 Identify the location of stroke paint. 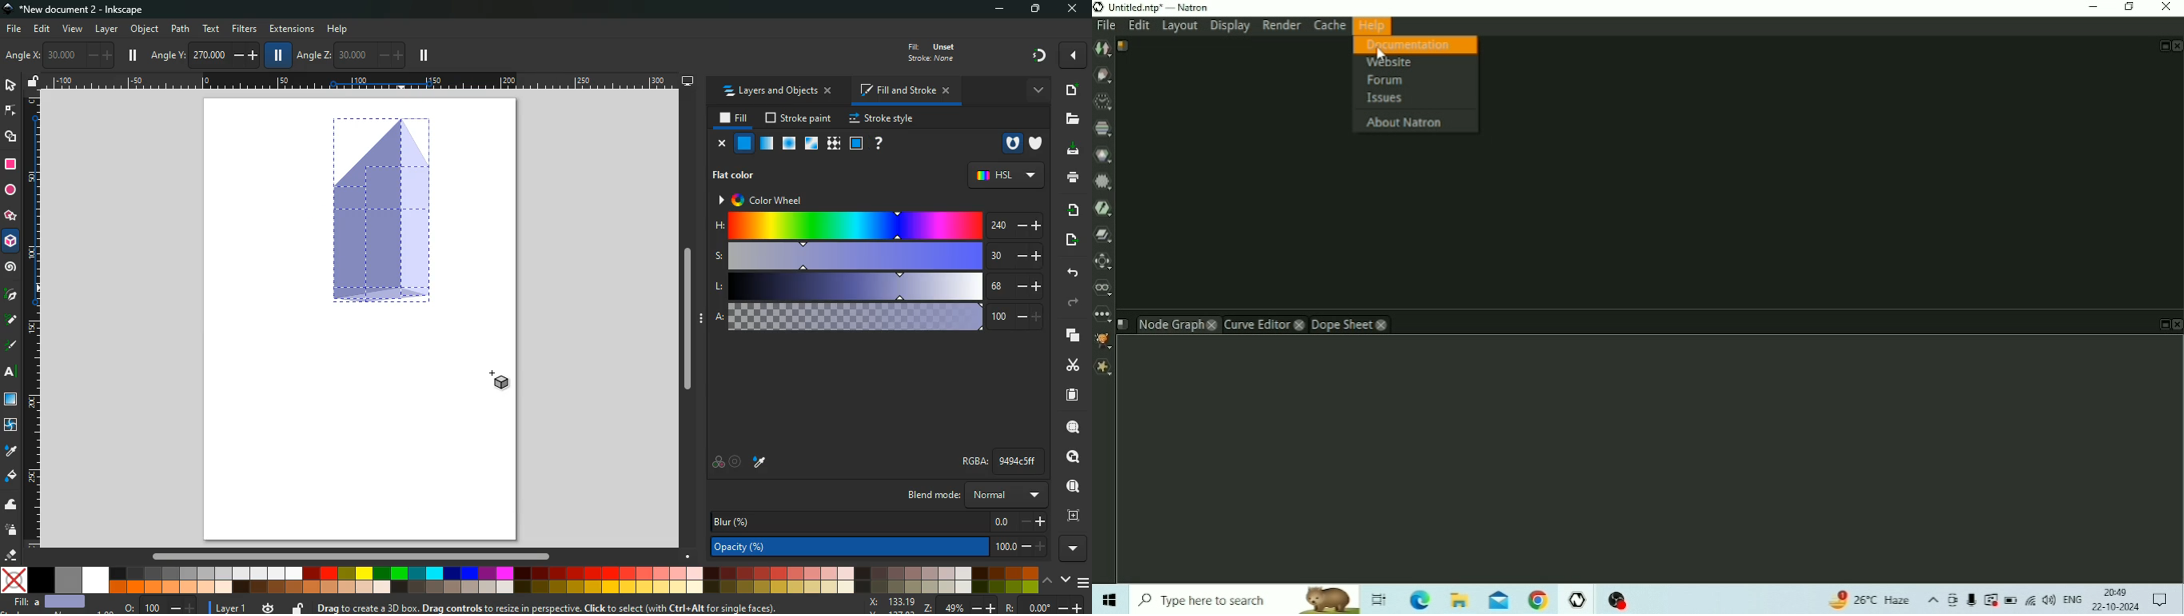
(799, 119).